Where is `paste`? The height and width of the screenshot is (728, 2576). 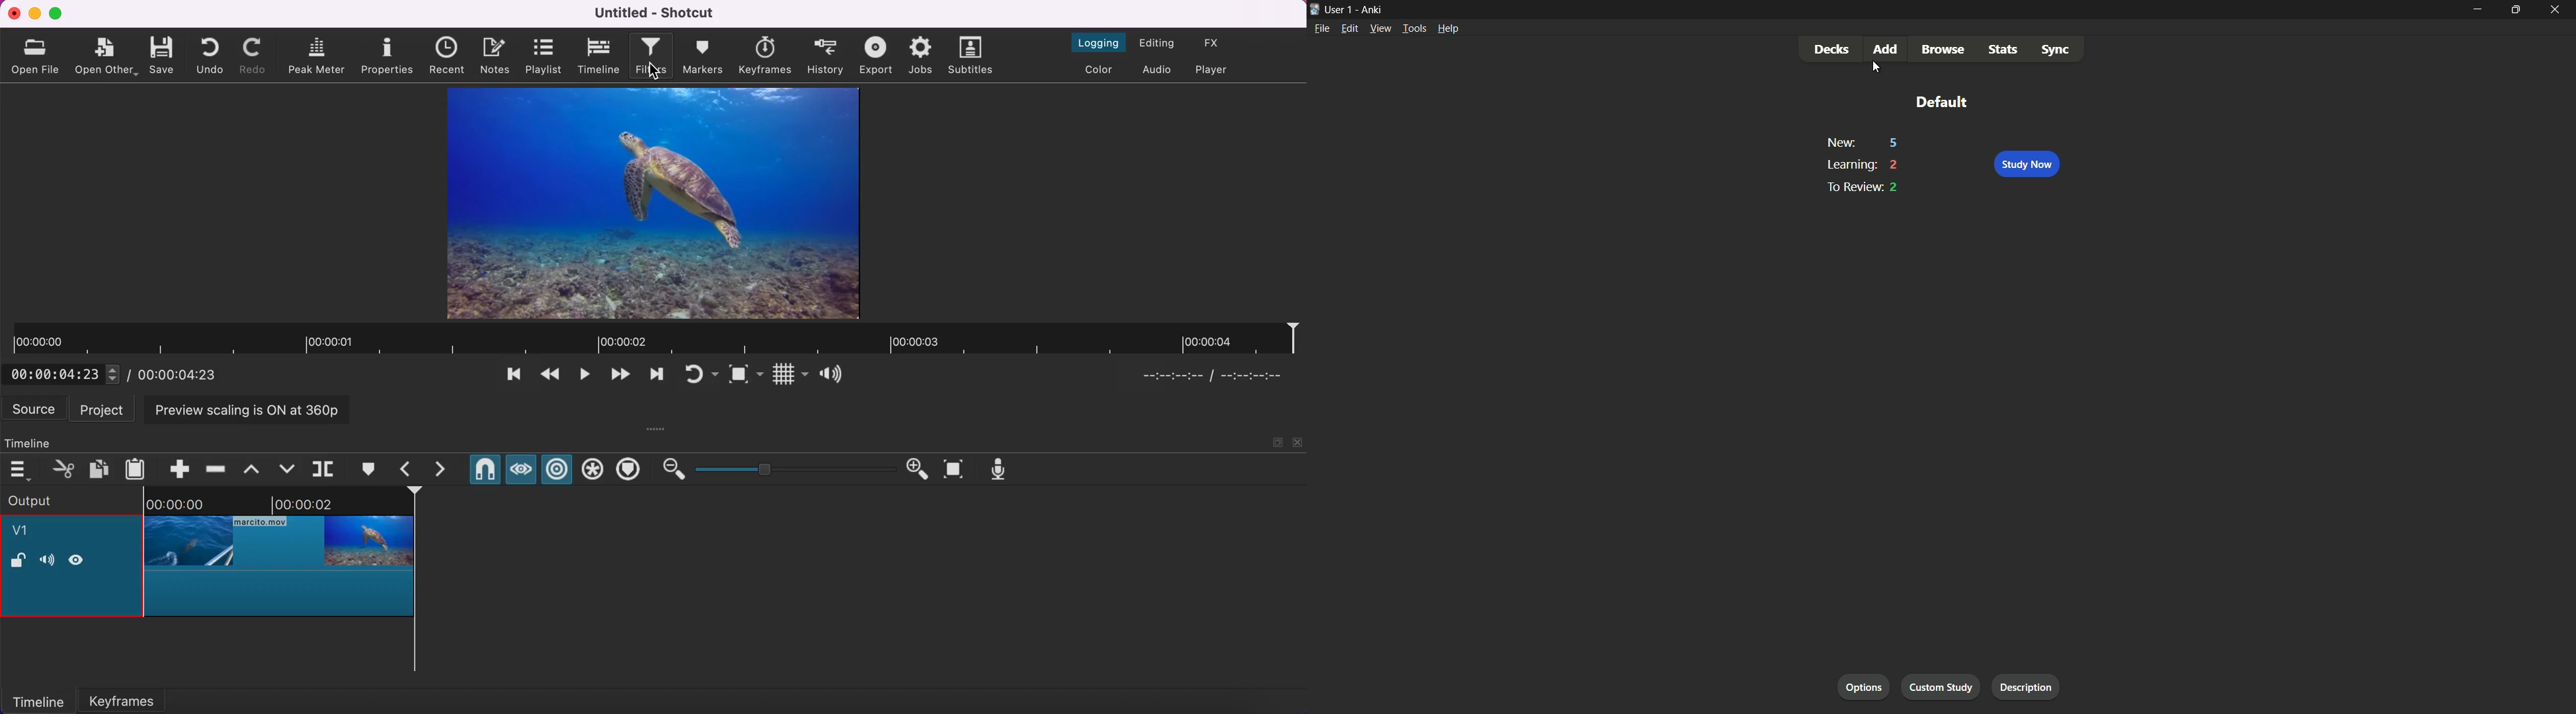
paste is located at coordinates (138, 467).